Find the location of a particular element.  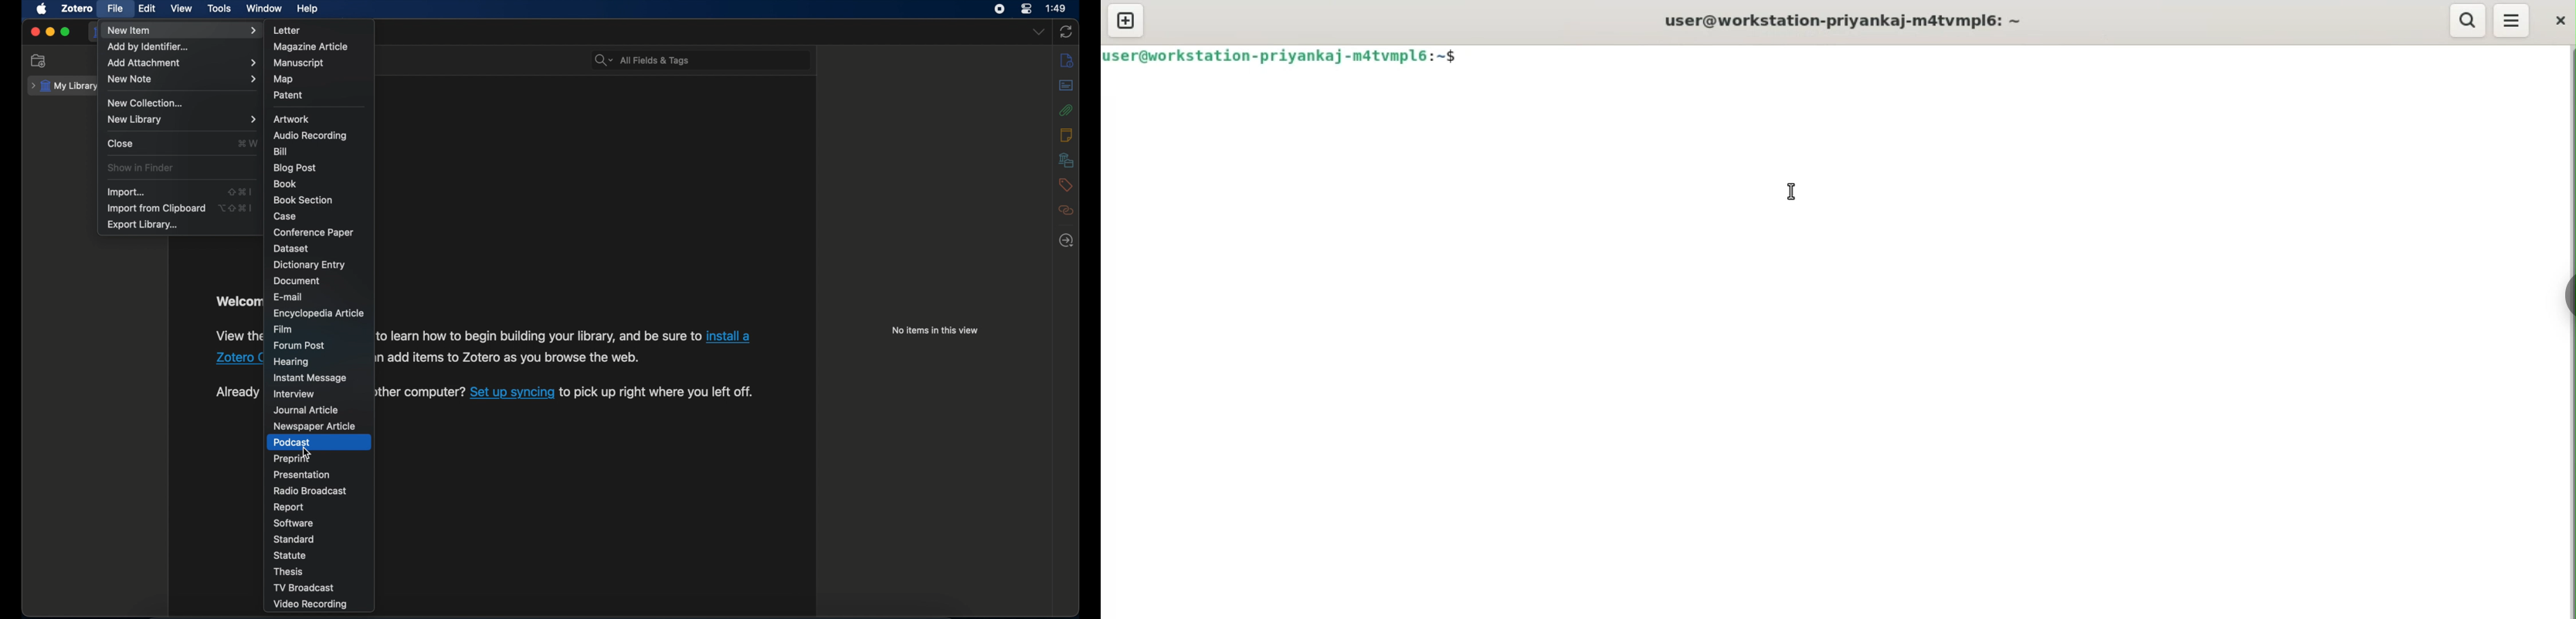

shift + command + I is located at coordinates (240, 192).